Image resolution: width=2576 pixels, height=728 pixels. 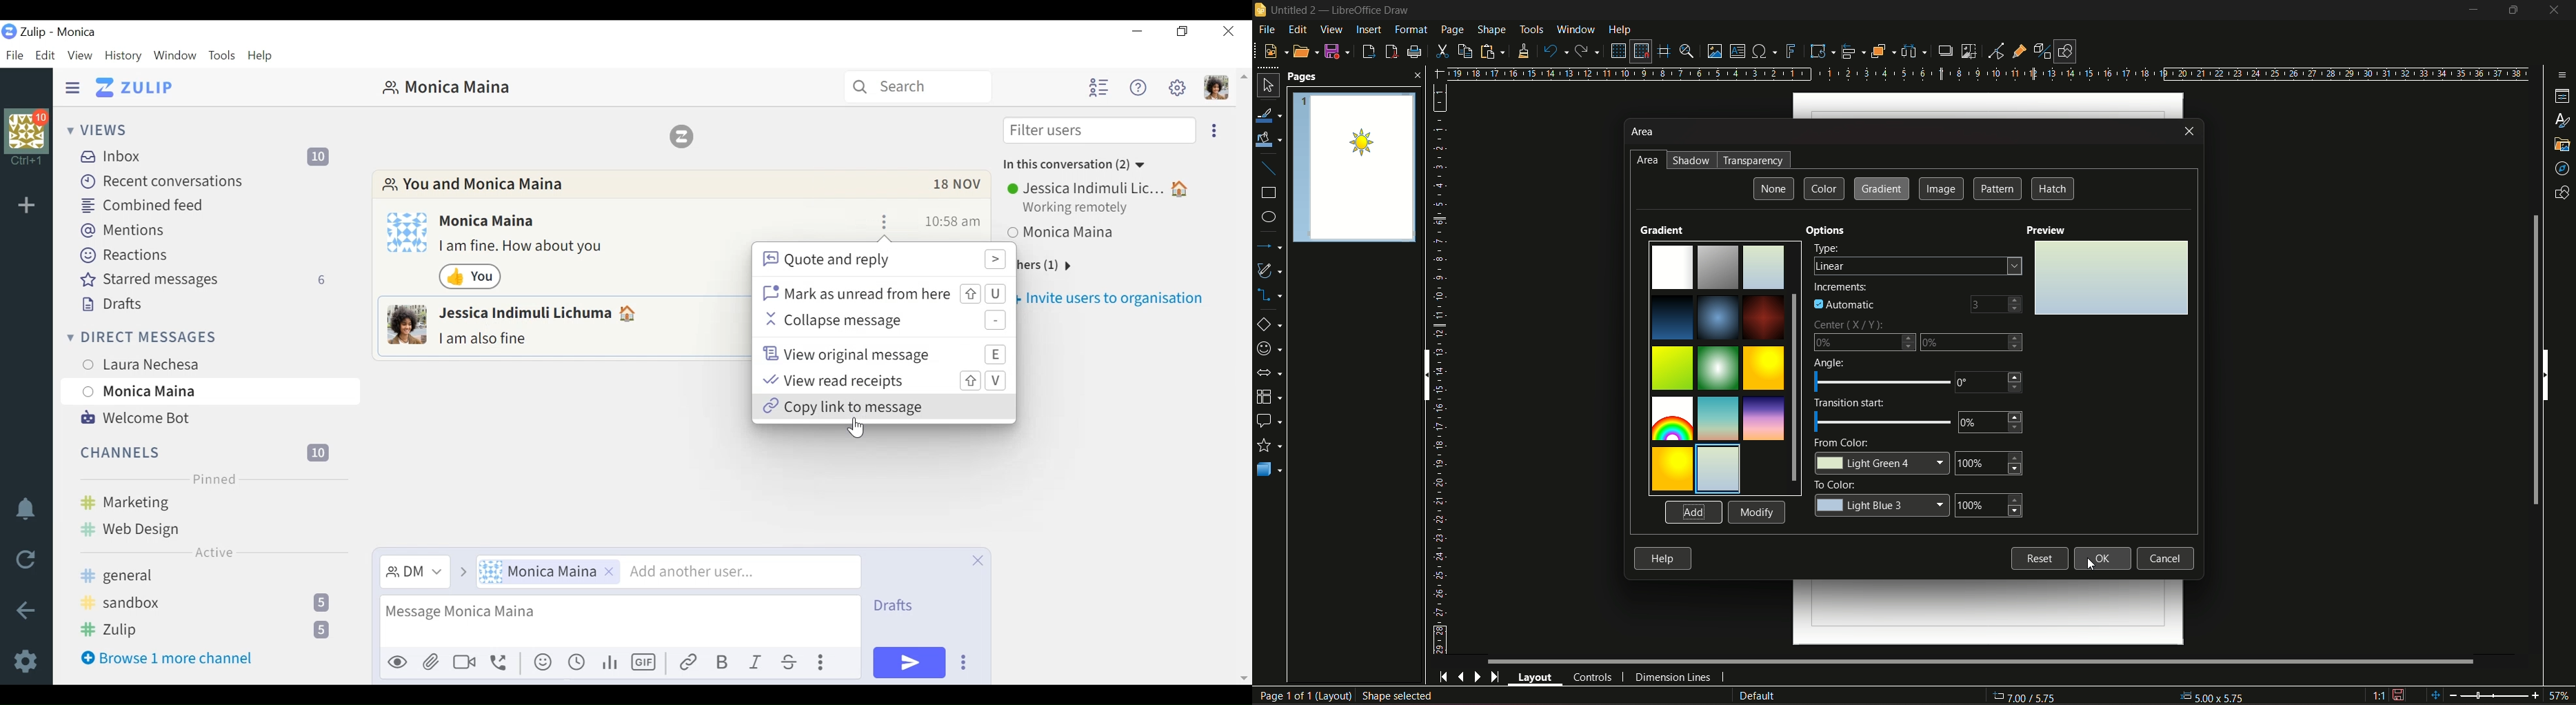 What do you see at coordinates (24, 610) in the screenshot?
I see `Go back` at bounding box center [24, 610].